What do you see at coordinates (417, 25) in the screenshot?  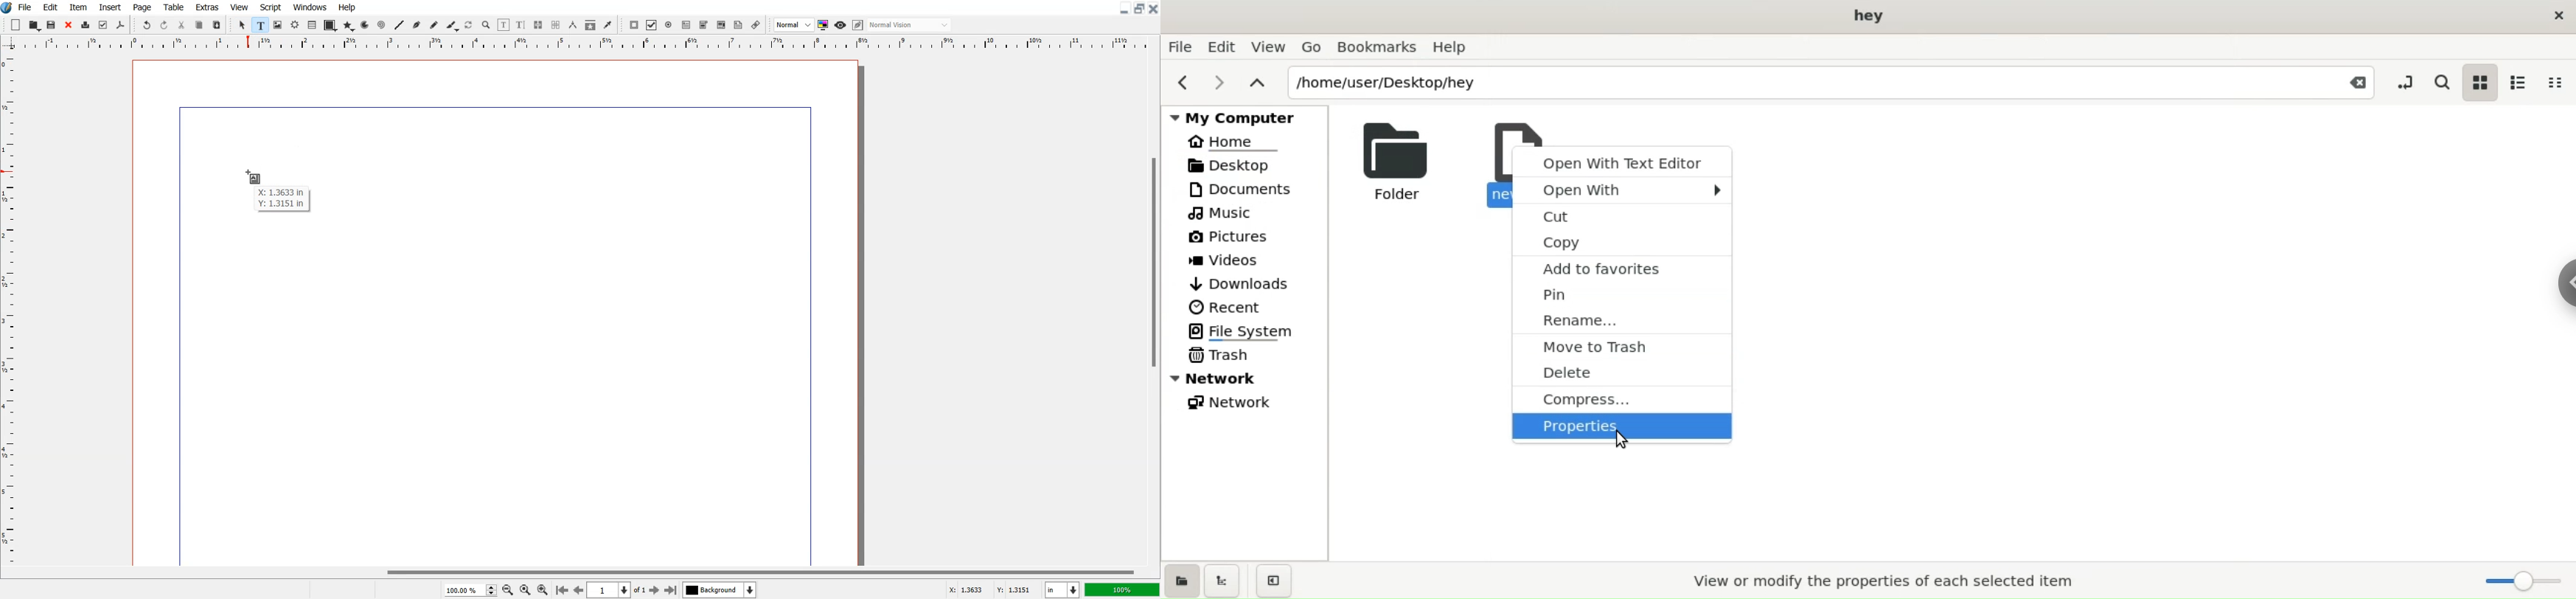 I see `Bezier curve` at bounding box center [417, 25].